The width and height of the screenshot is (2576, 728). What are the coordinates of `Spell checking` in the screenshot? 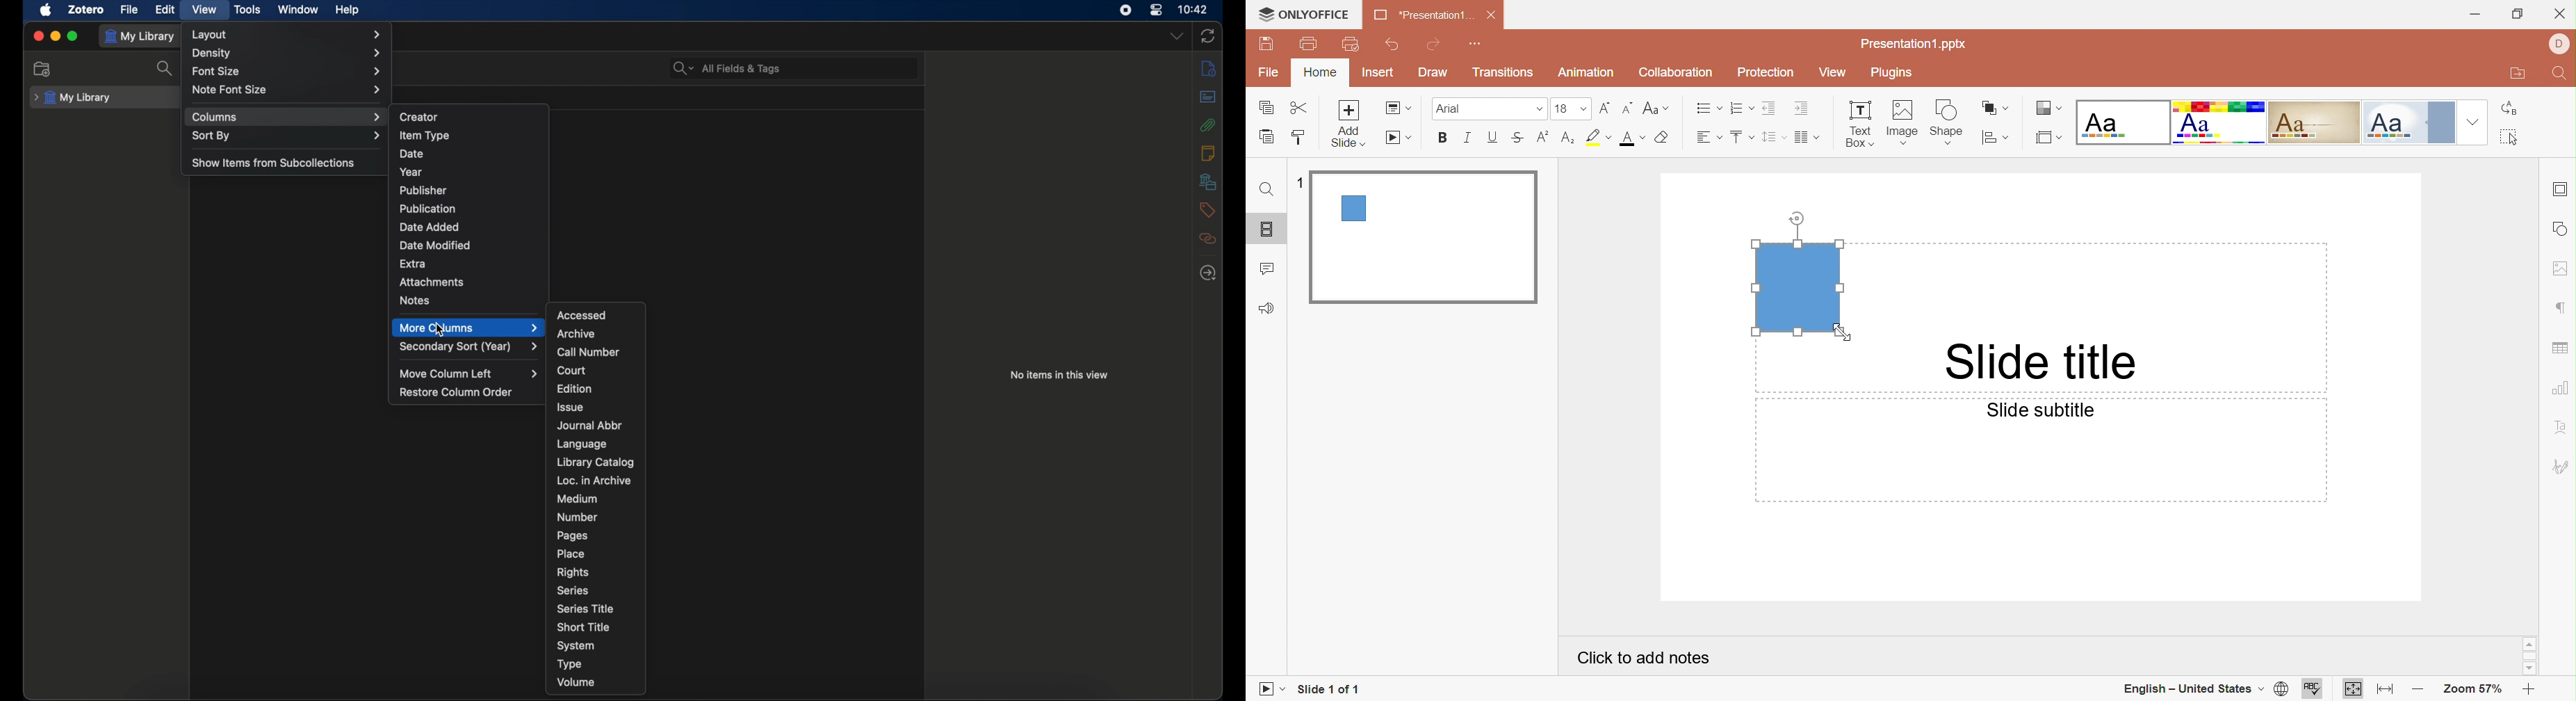 It's located at (2313, 691).